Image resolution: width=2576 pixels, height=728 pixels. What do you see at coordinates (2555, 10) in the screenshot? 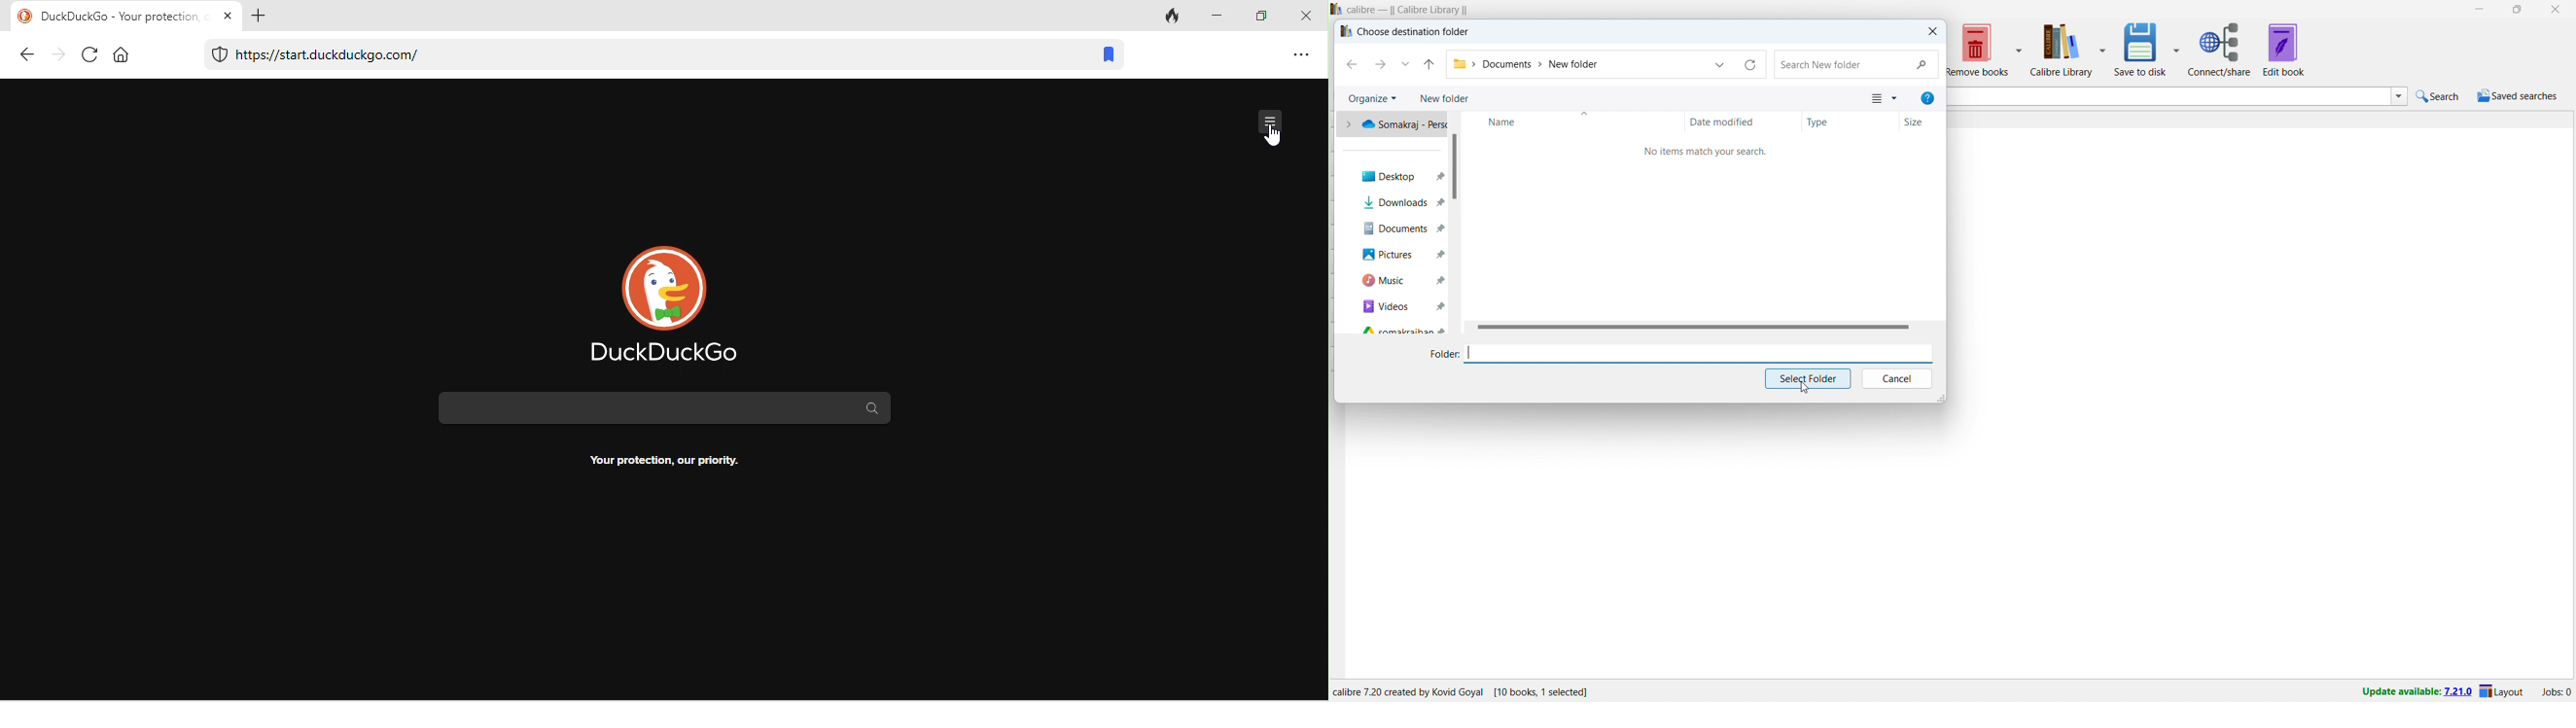
I see `close` at bounding box center [2555, 10].